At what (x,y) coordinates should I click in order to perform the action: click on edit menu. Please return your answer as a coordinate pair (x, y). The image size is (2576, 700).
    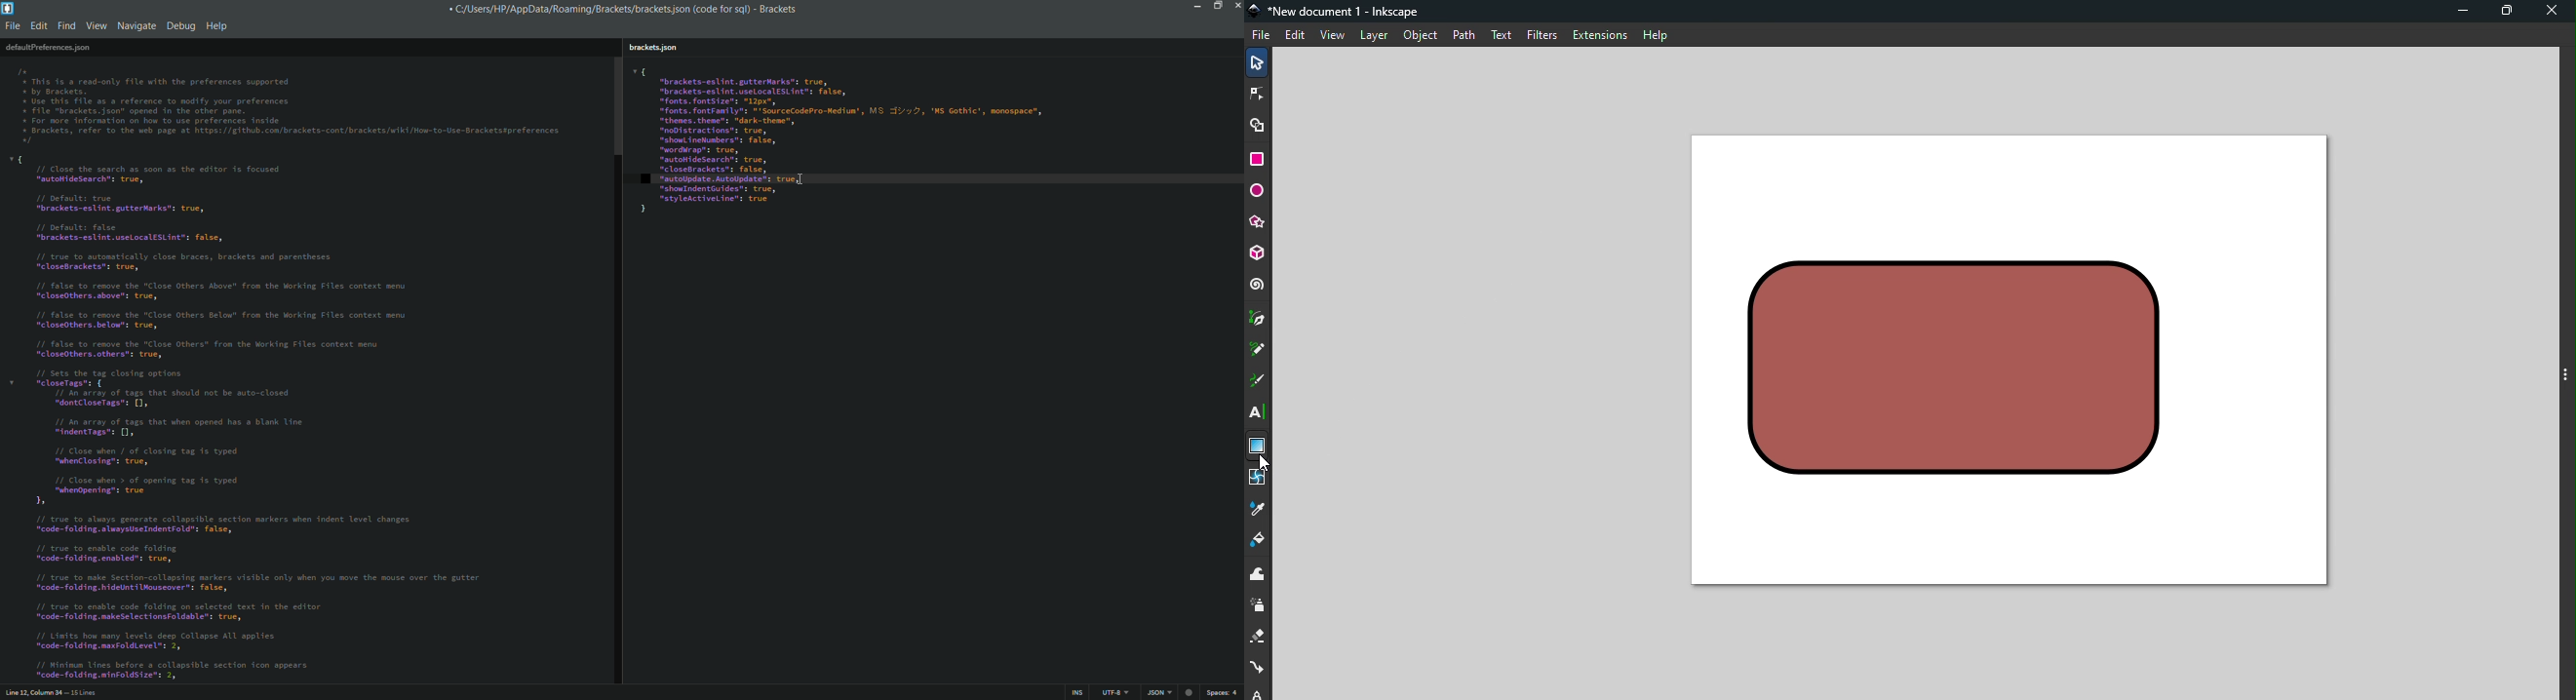
    Looking at the image, I should click on (39, 26).